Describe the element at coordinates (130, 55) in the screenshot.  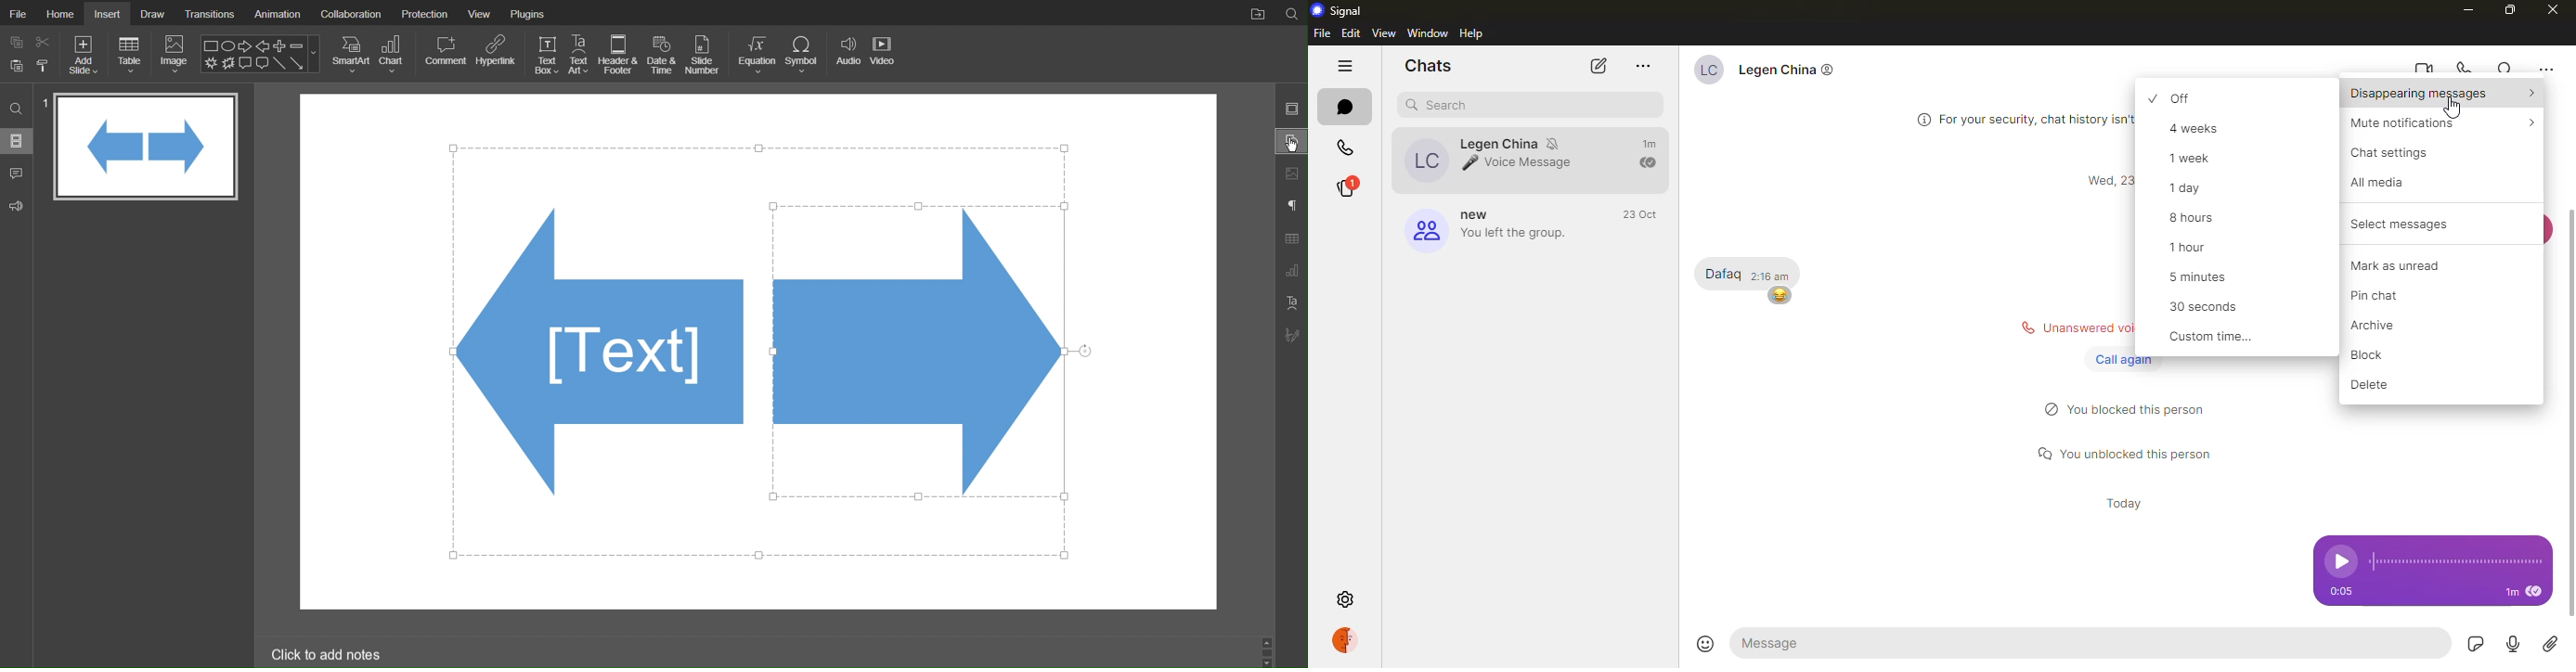
I see `Table` at that location.